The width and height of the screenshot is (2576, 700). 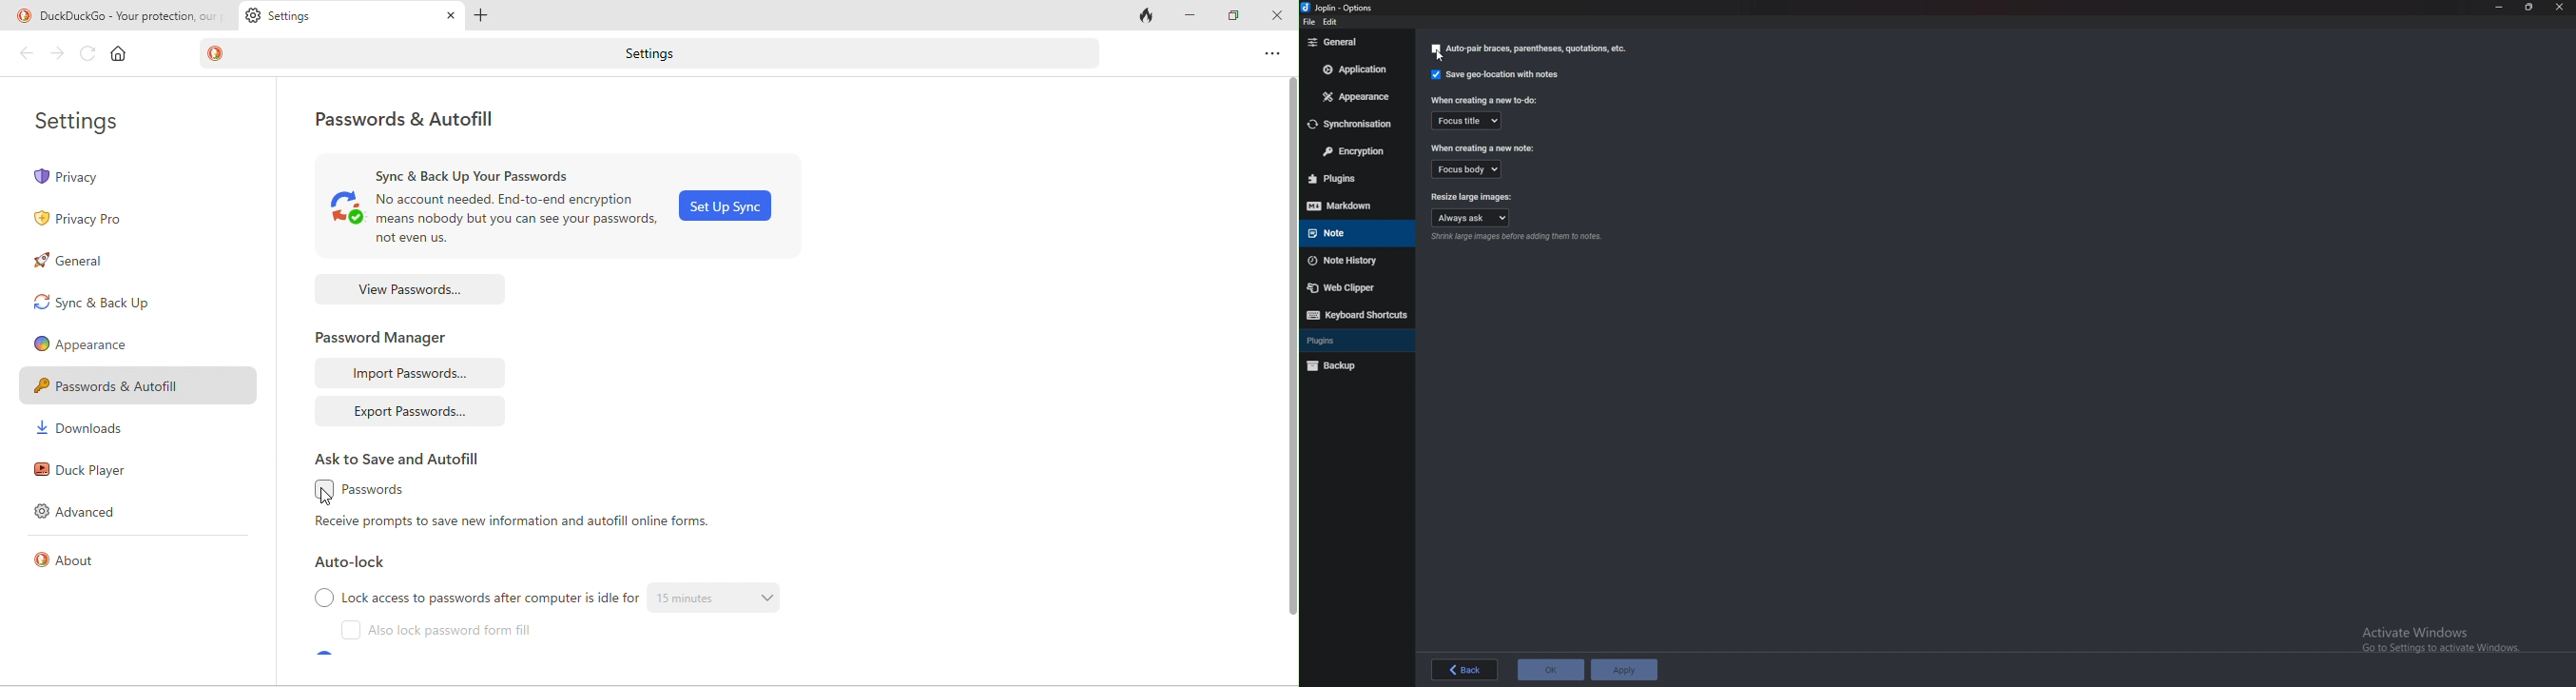 What do you see at coordinates (1472, 216) in the screenshot?
I see `always ask` at bounding box center [1472, 216].